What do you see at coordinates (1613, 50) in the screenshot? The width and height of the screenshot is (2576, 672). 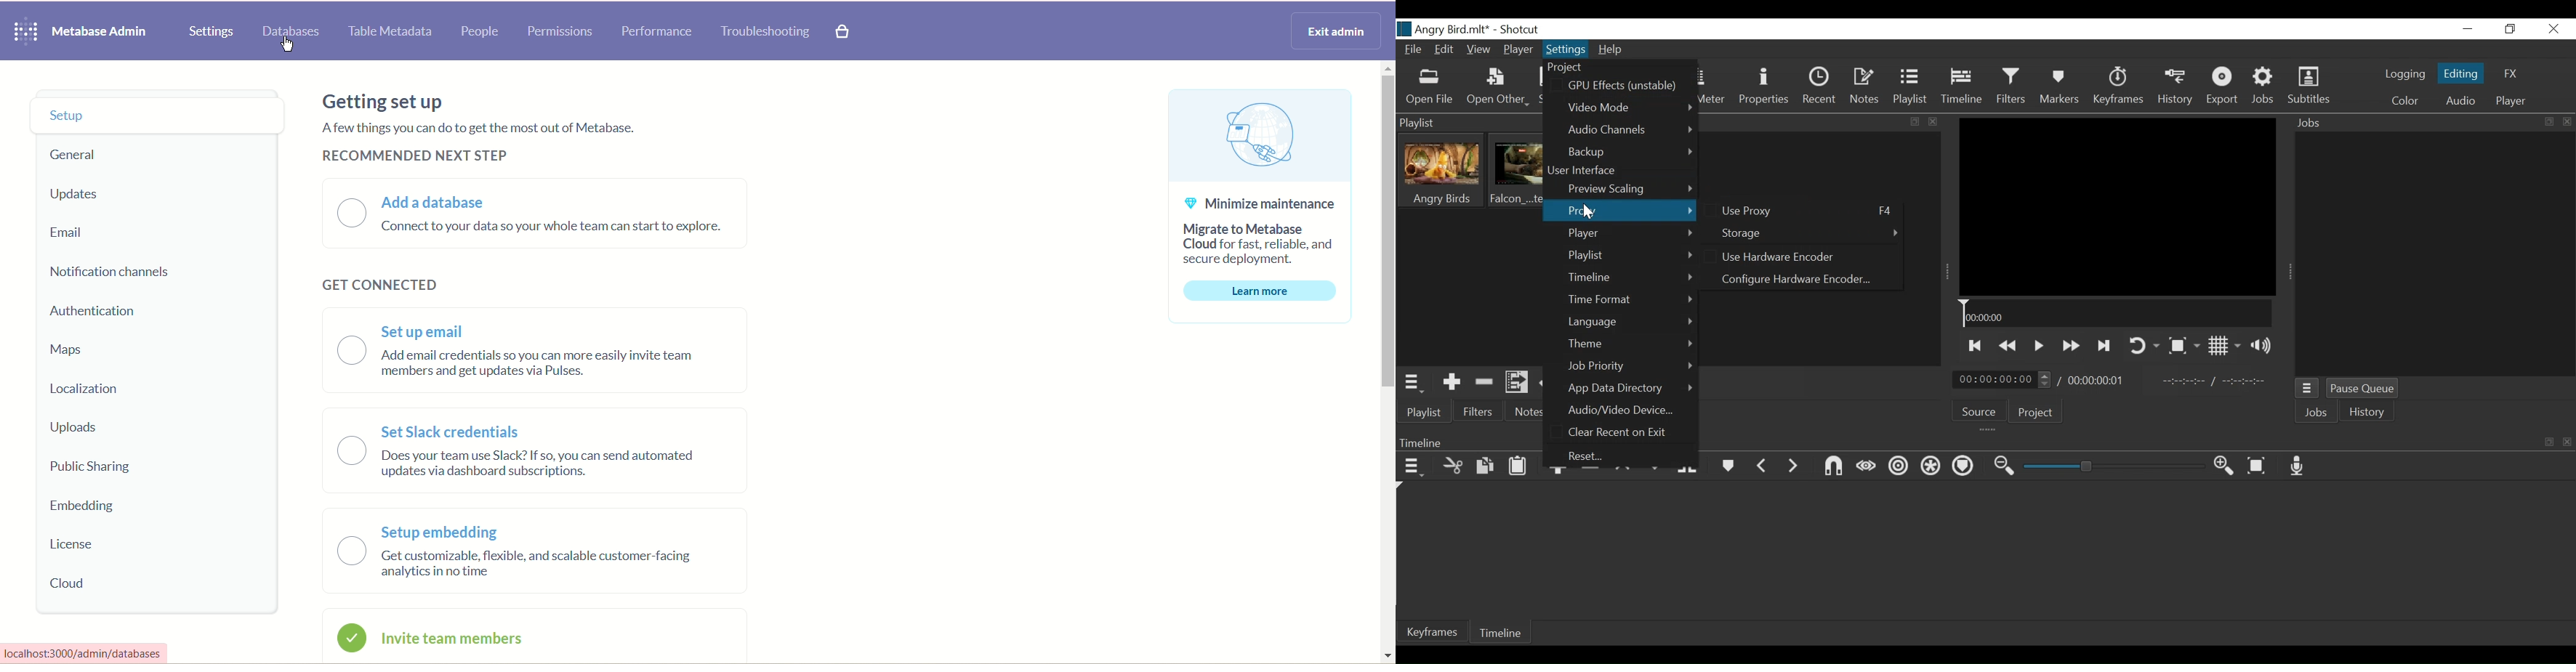 I see `Help` at bounding box center [1613, 50].